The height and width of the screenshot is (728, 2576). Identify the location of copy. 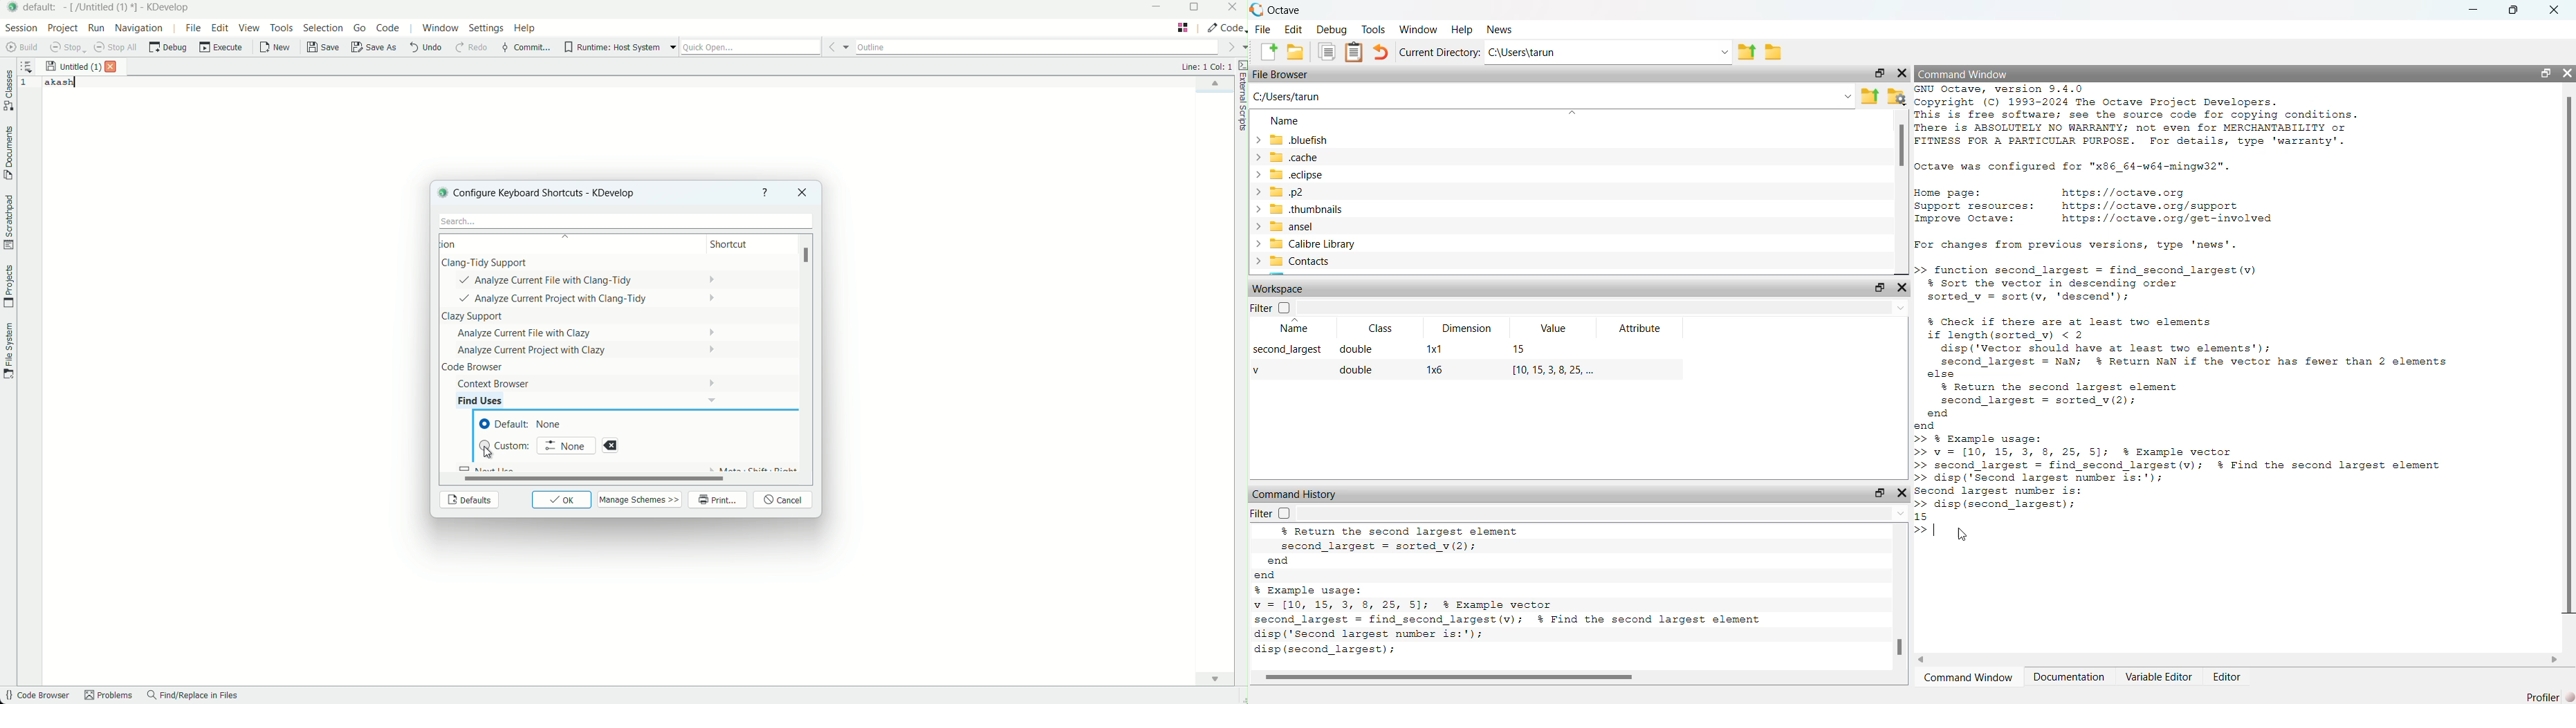
(1327, 53).